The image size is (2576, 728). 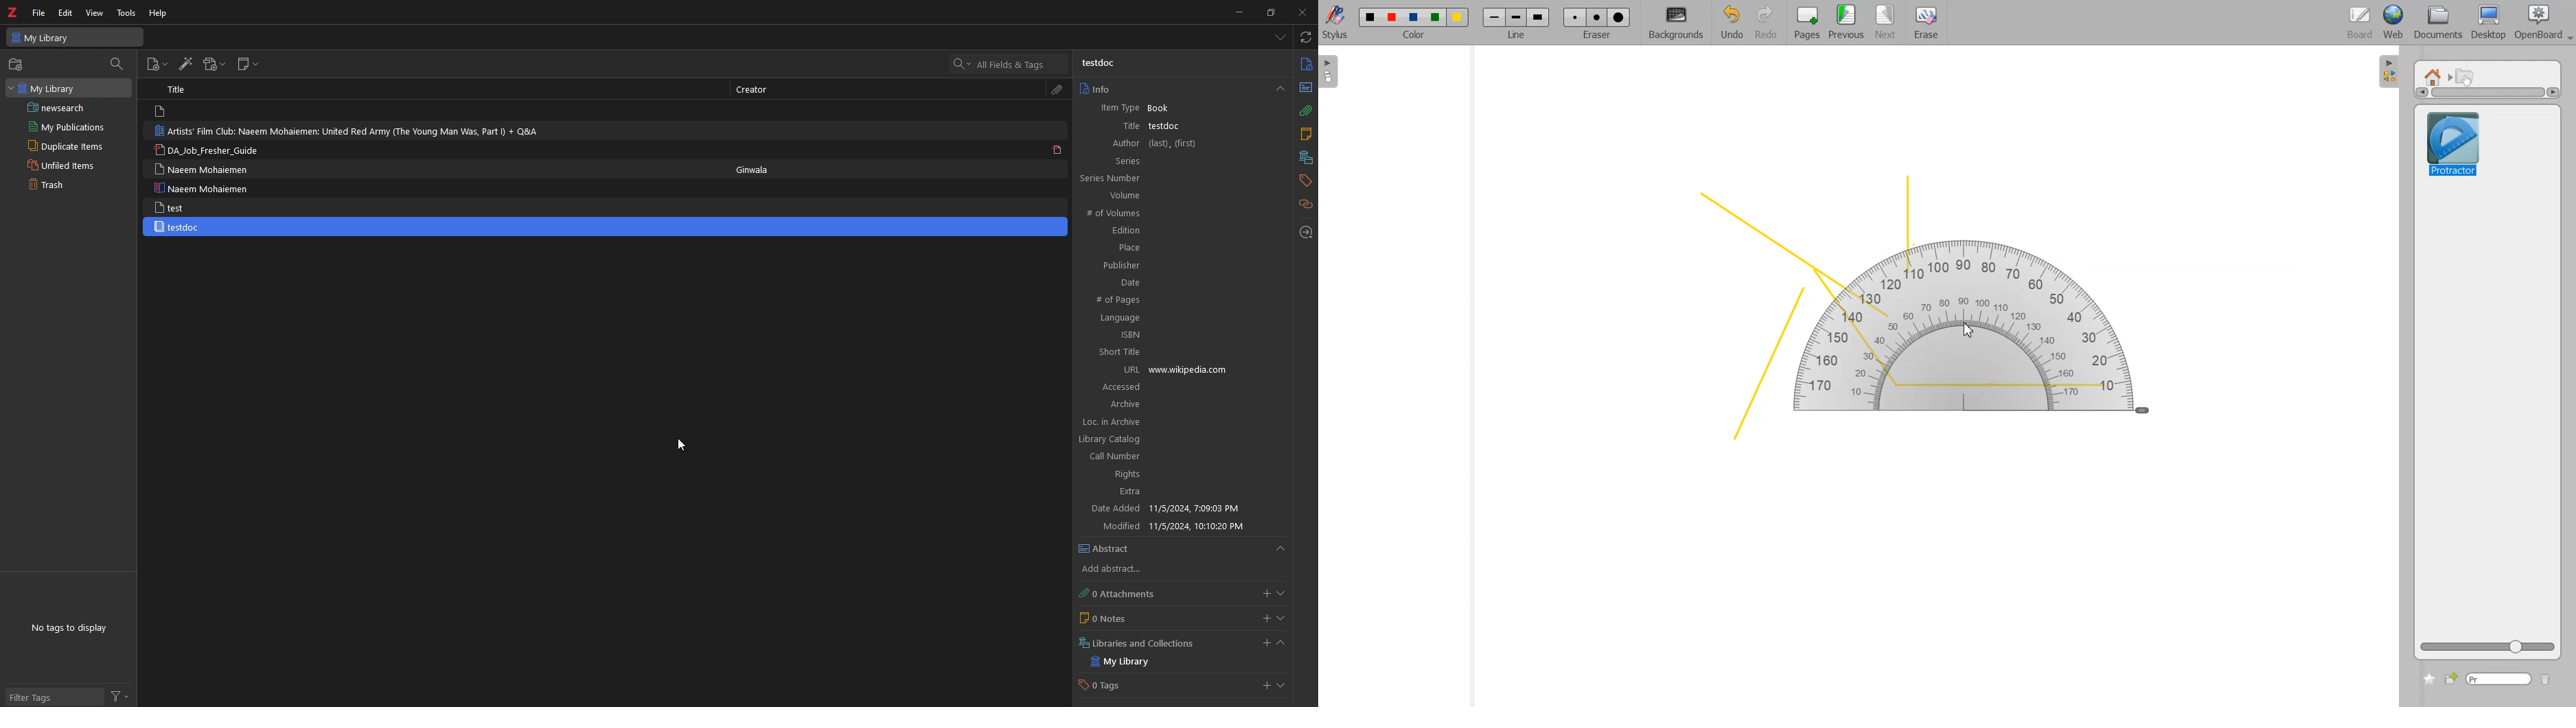 I want to click on Language, so click(x=1165, y=318).